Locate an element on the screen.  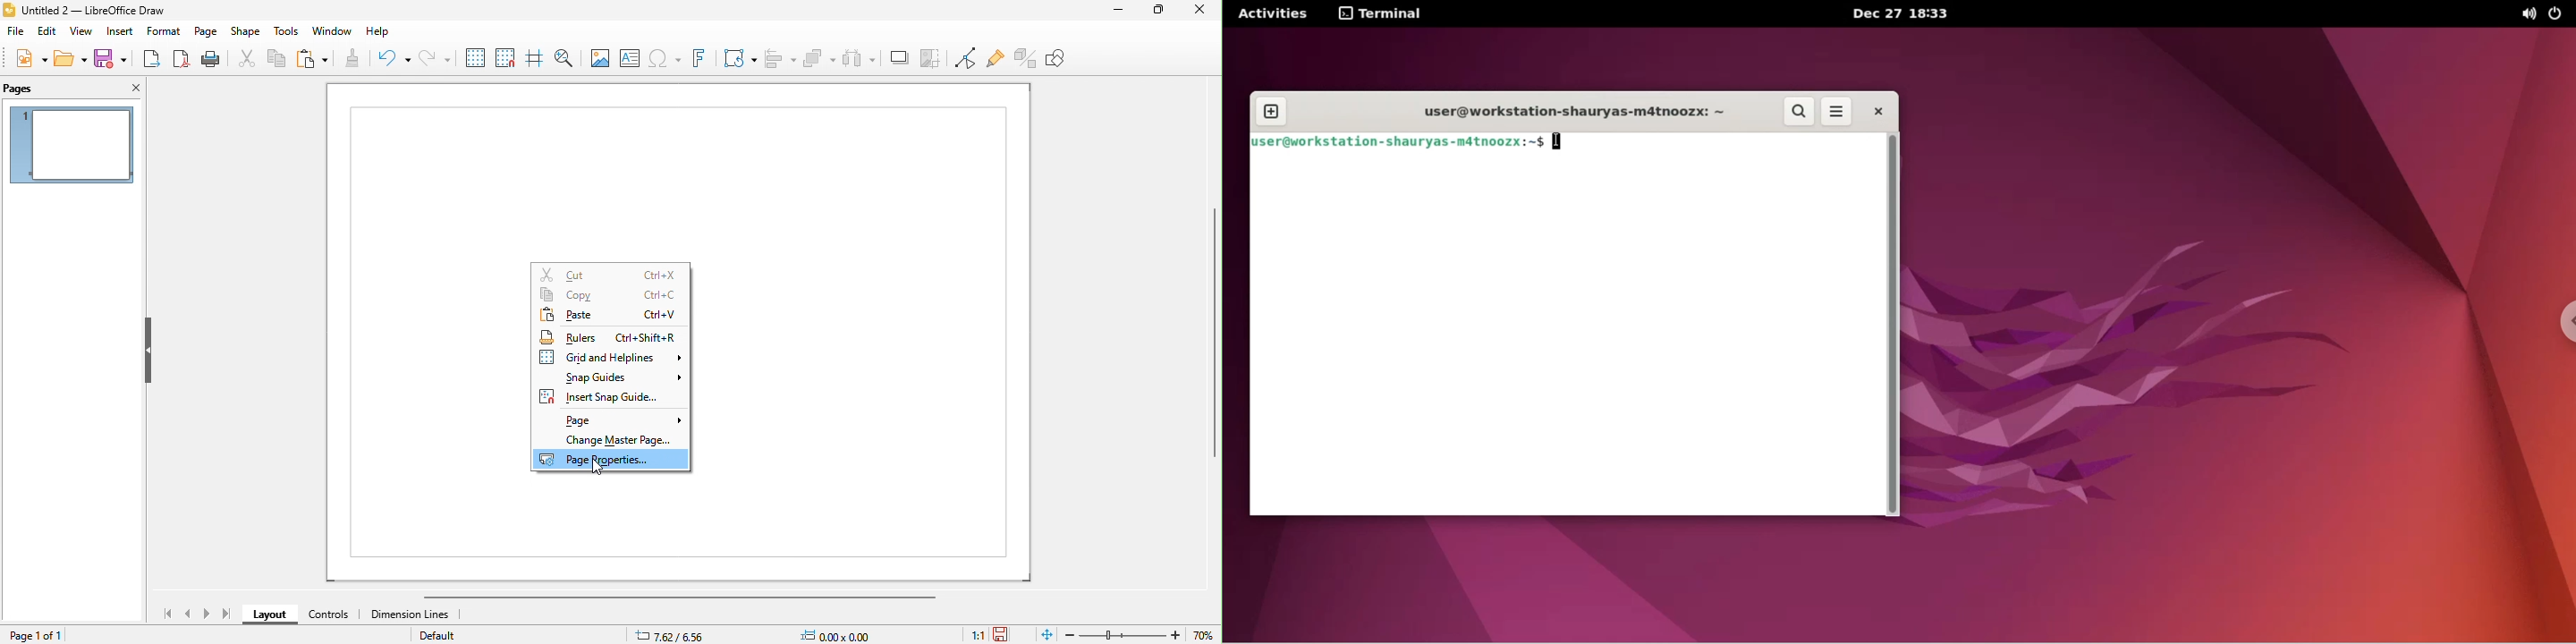
close is located at coordinates (1194, 13).